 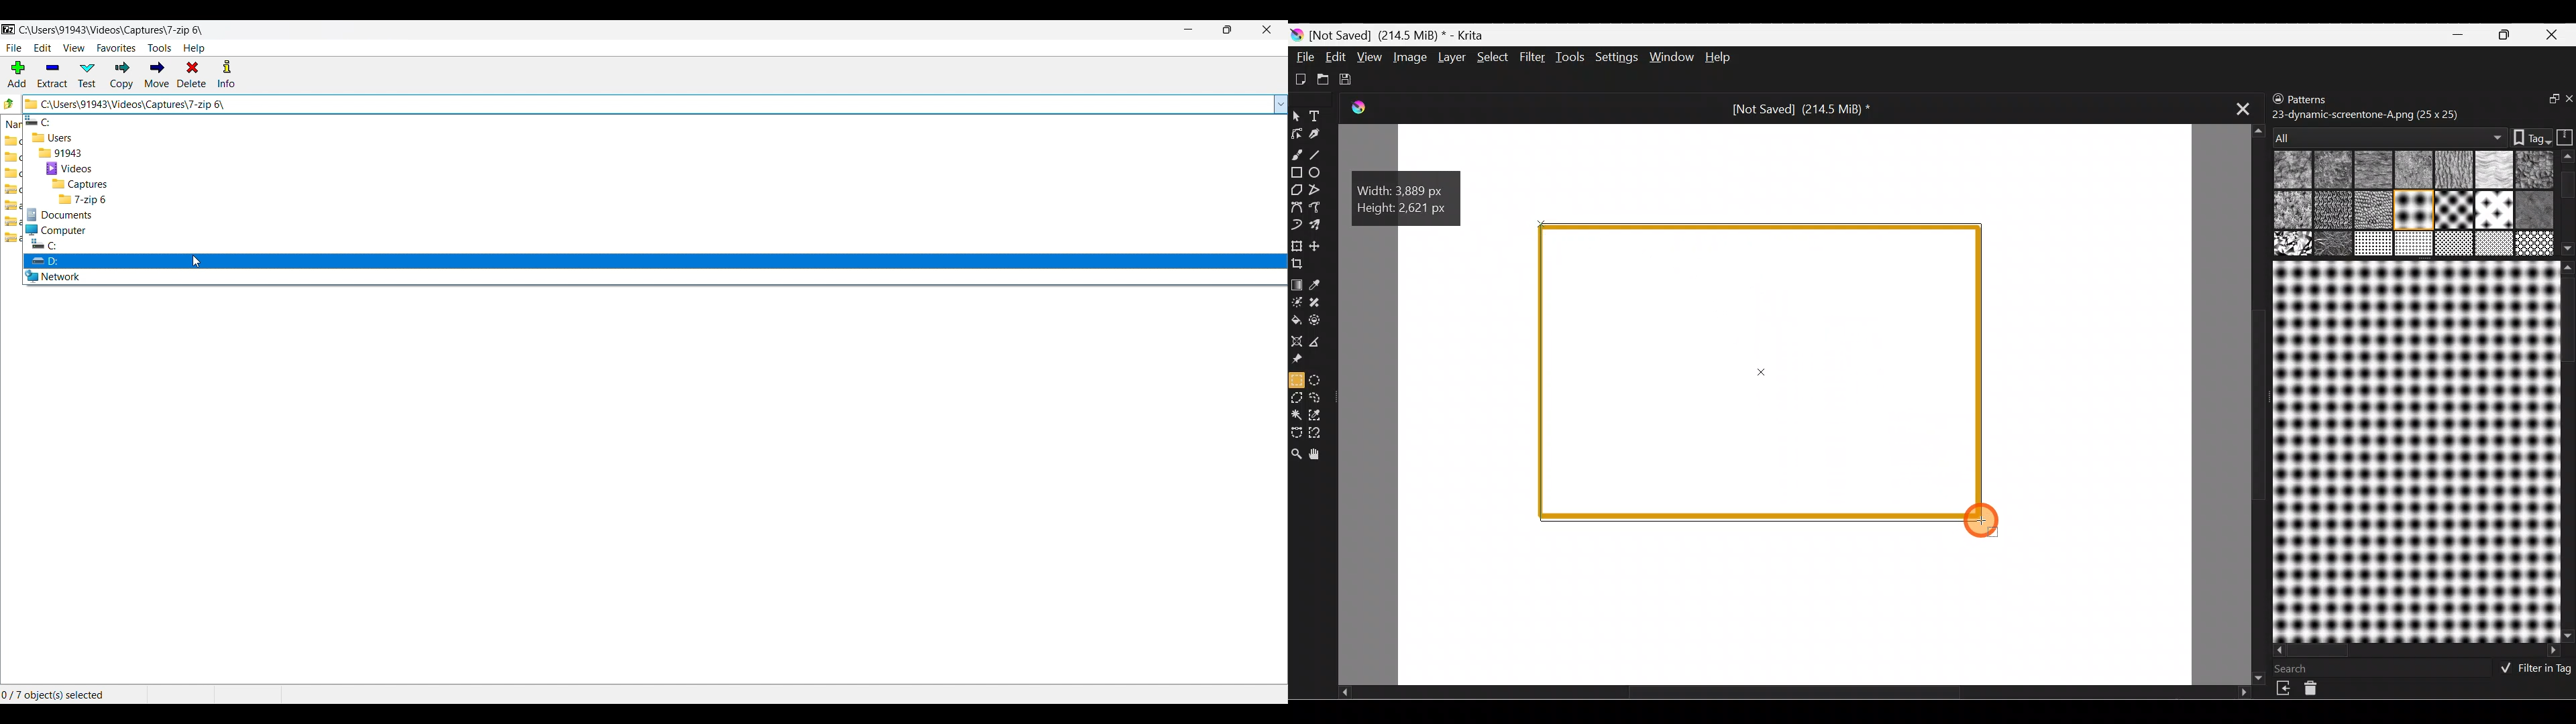 I want to click on 14 Texture_rock.png, so click(x=2294, y=245).